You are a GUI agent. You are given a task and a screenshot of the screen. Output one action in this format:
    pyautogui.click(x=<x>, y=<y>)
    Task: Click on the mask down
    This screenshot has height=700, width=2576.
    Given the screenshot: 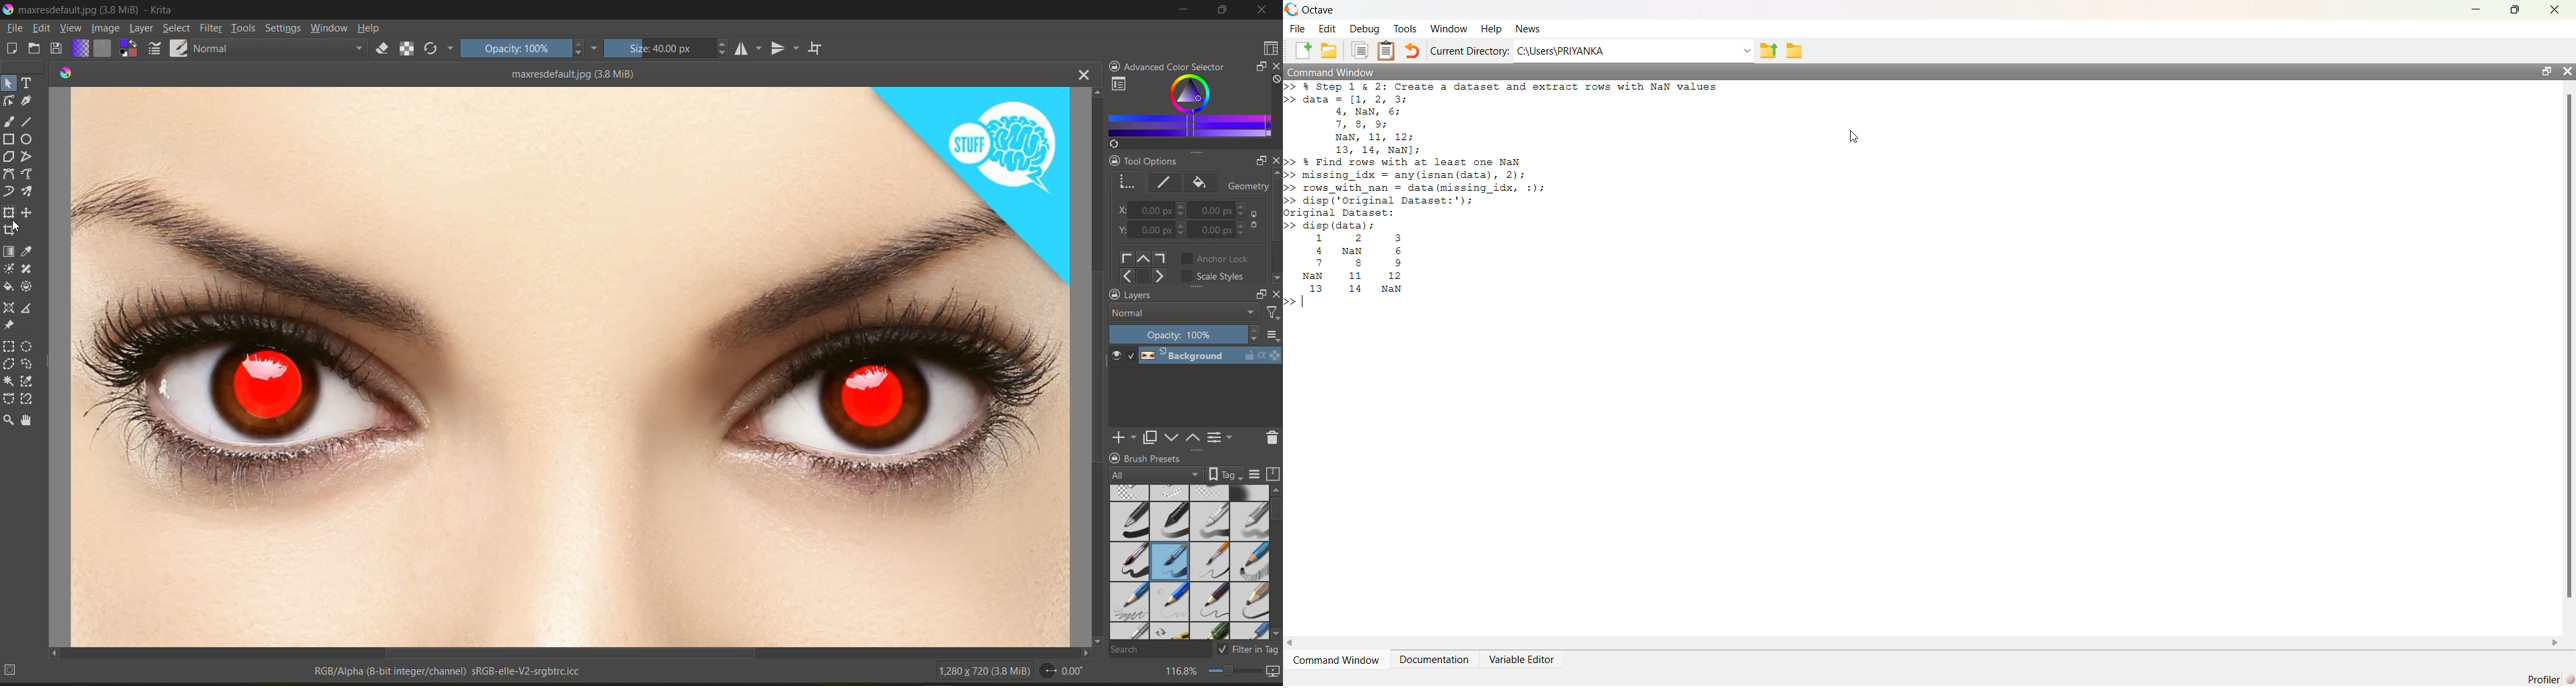 What is the action you would take?
    pyautogui.click(x=1170, y=437)
    